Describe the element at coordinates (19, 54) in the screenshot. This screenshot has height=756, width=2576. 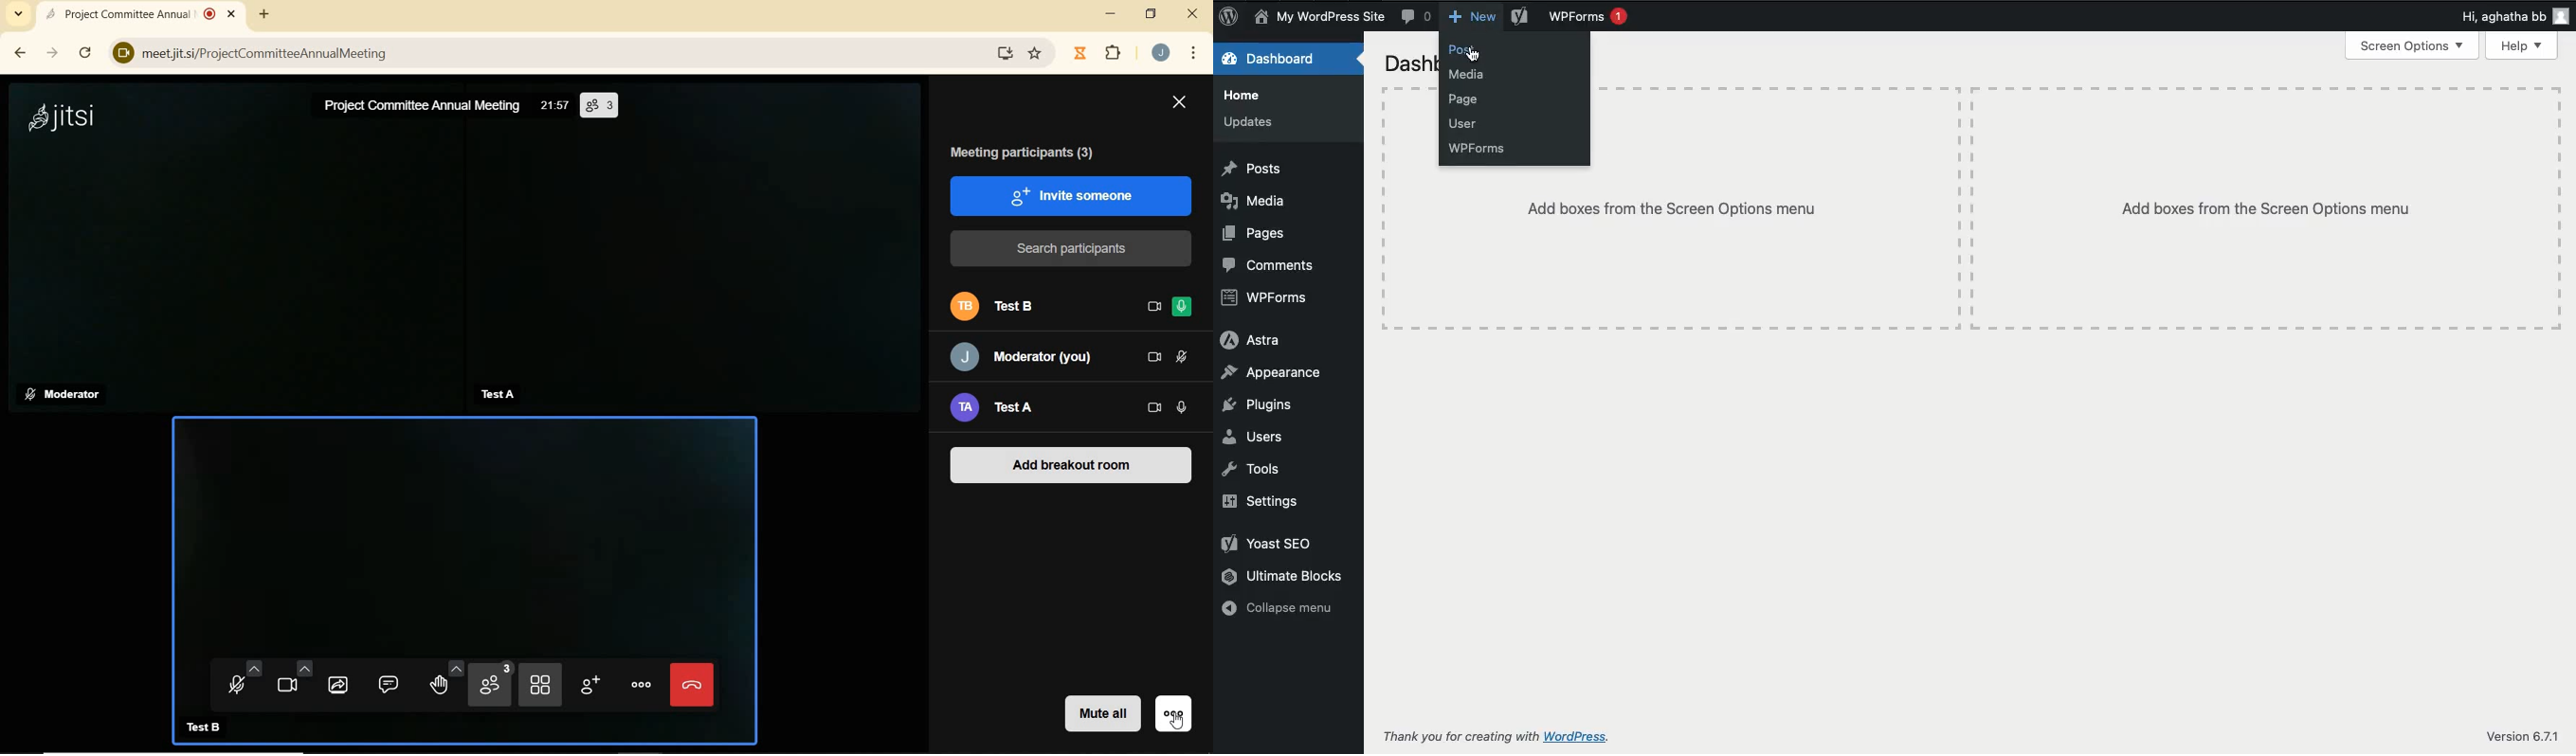
I see `BACK` at that location.